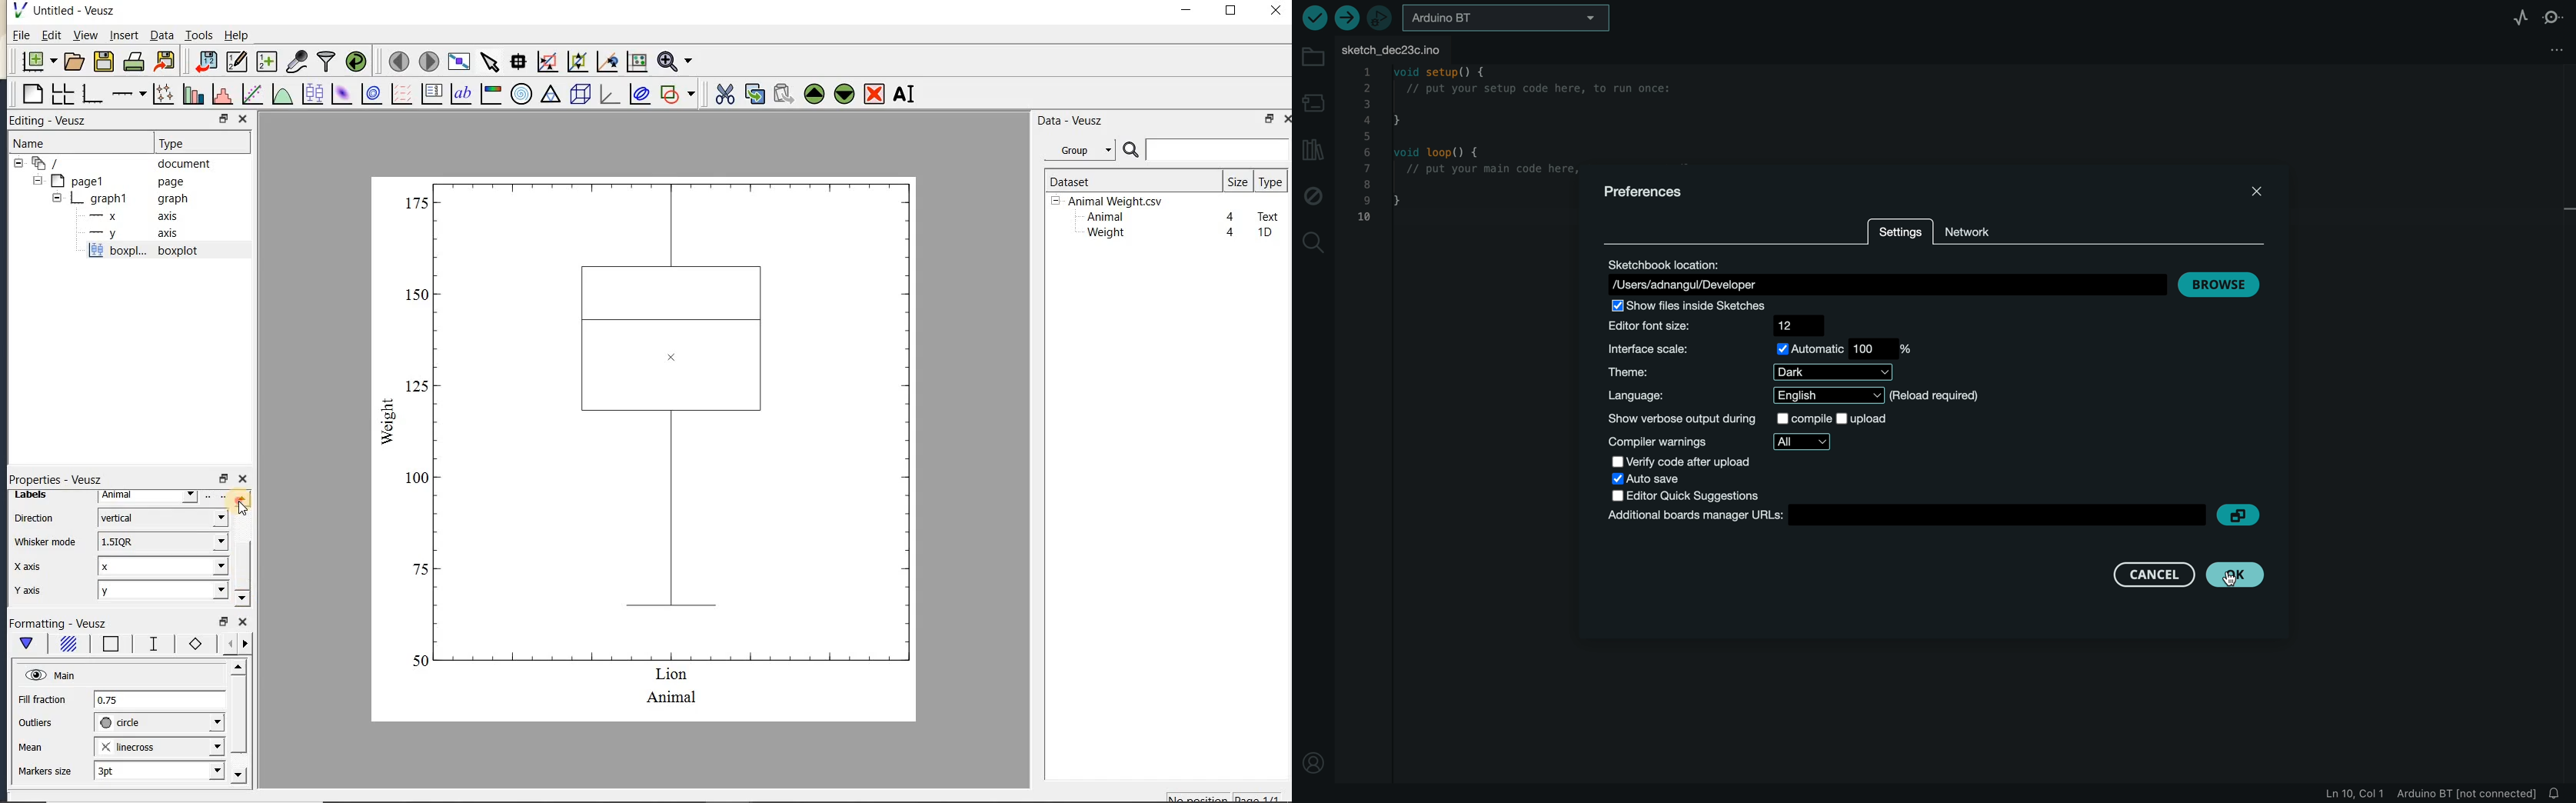 This screenshot has height=812, width=2576. Describe the element at coordinates (159, 723) in the screenshot. I see `circle` at that location.